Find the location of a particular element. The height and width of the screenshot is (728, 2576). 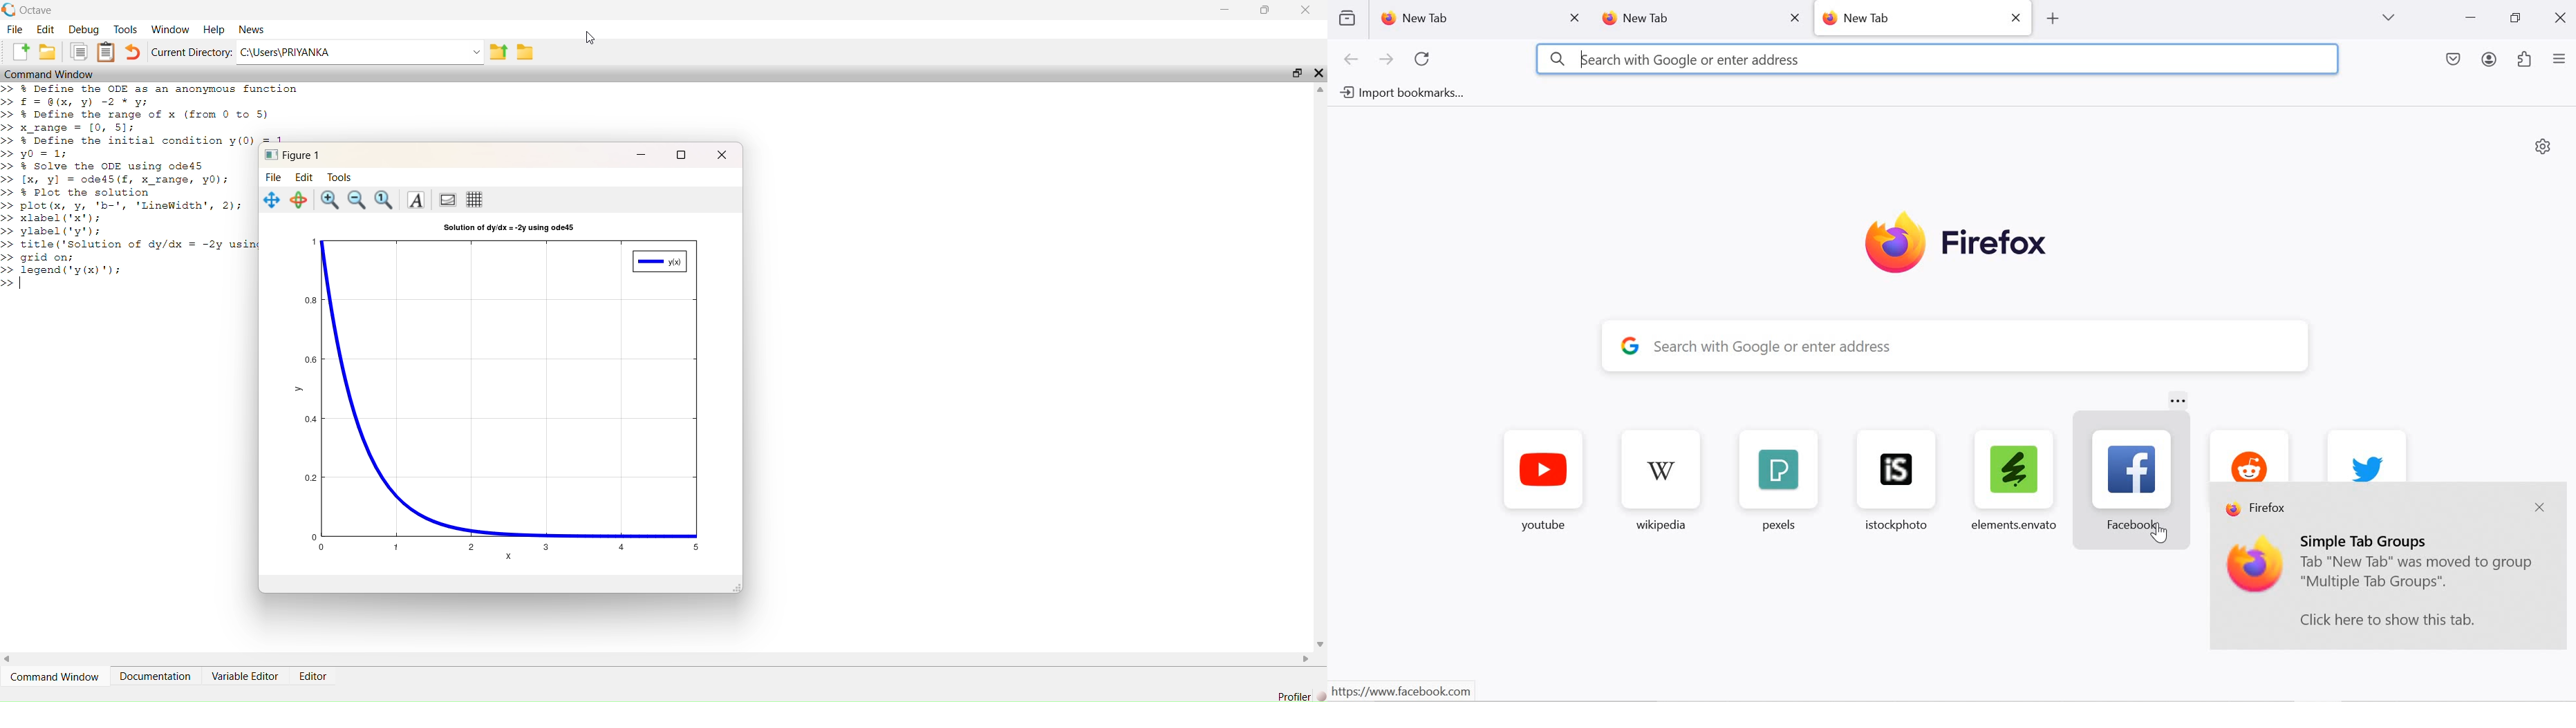

reddit favorite is located at coordinates (2246, 454).